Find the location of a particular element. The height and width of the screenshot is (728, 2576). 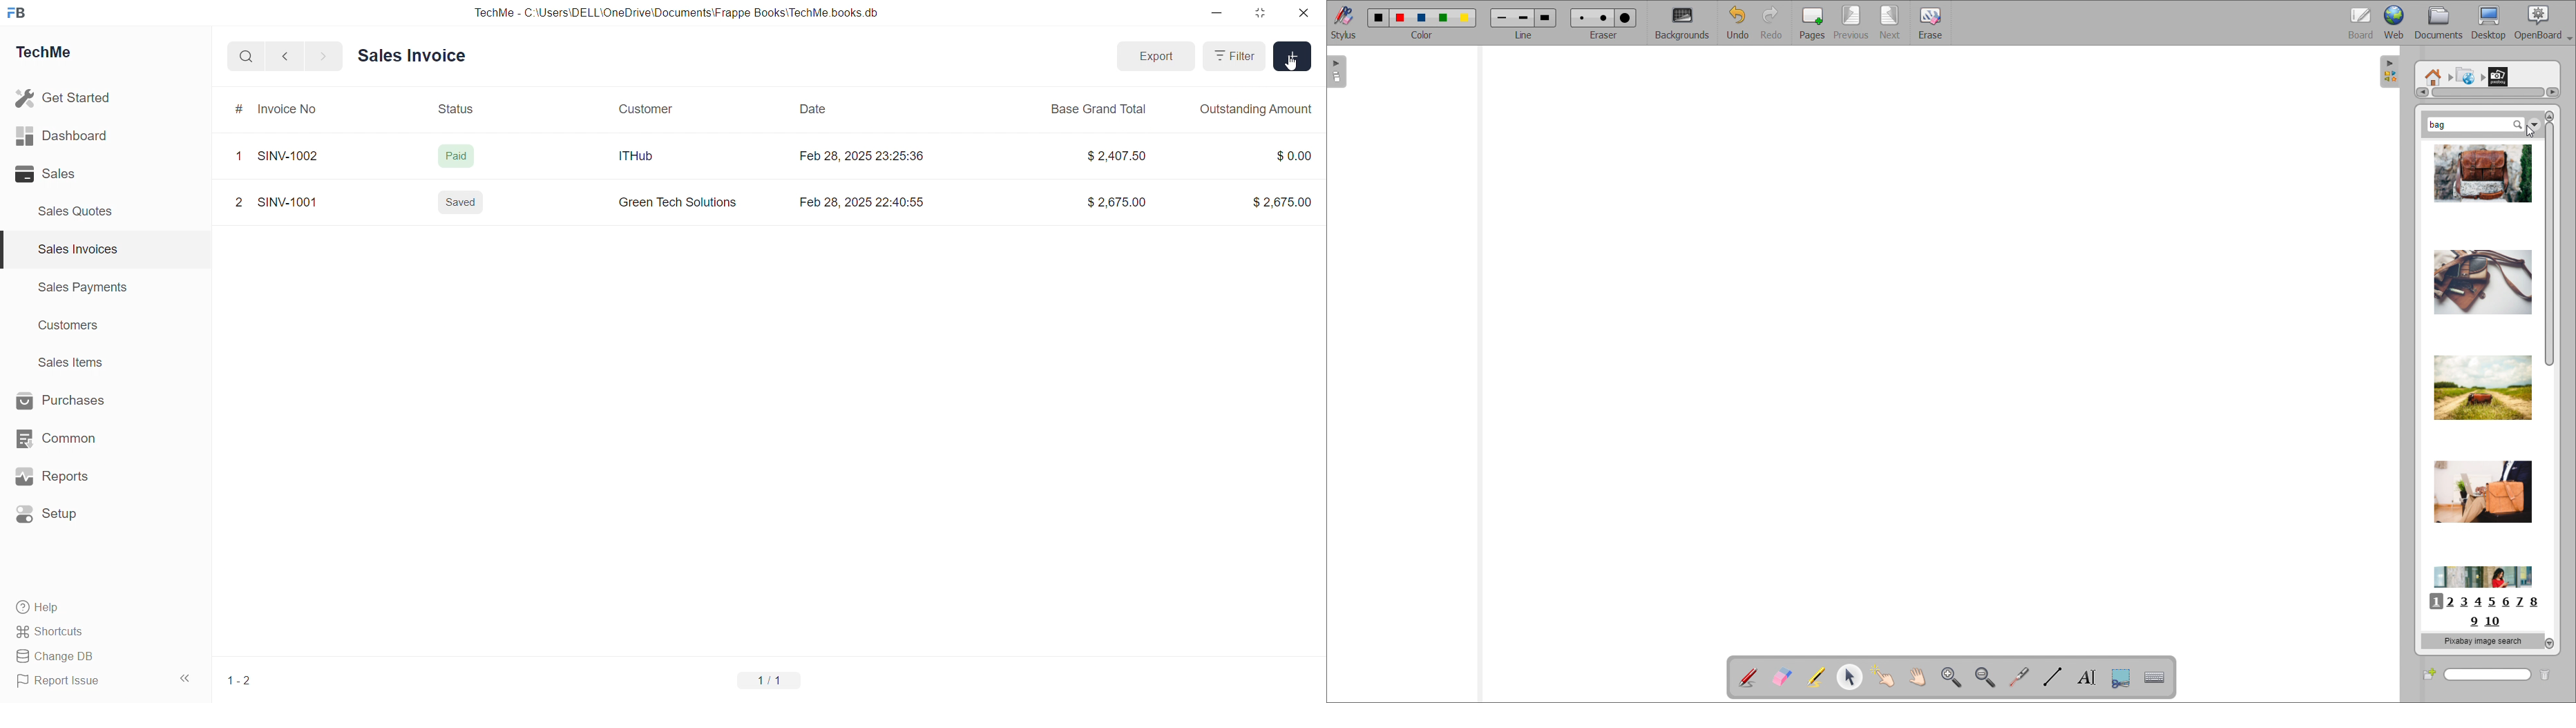

8 Sales is located at coordinates (48, 173).